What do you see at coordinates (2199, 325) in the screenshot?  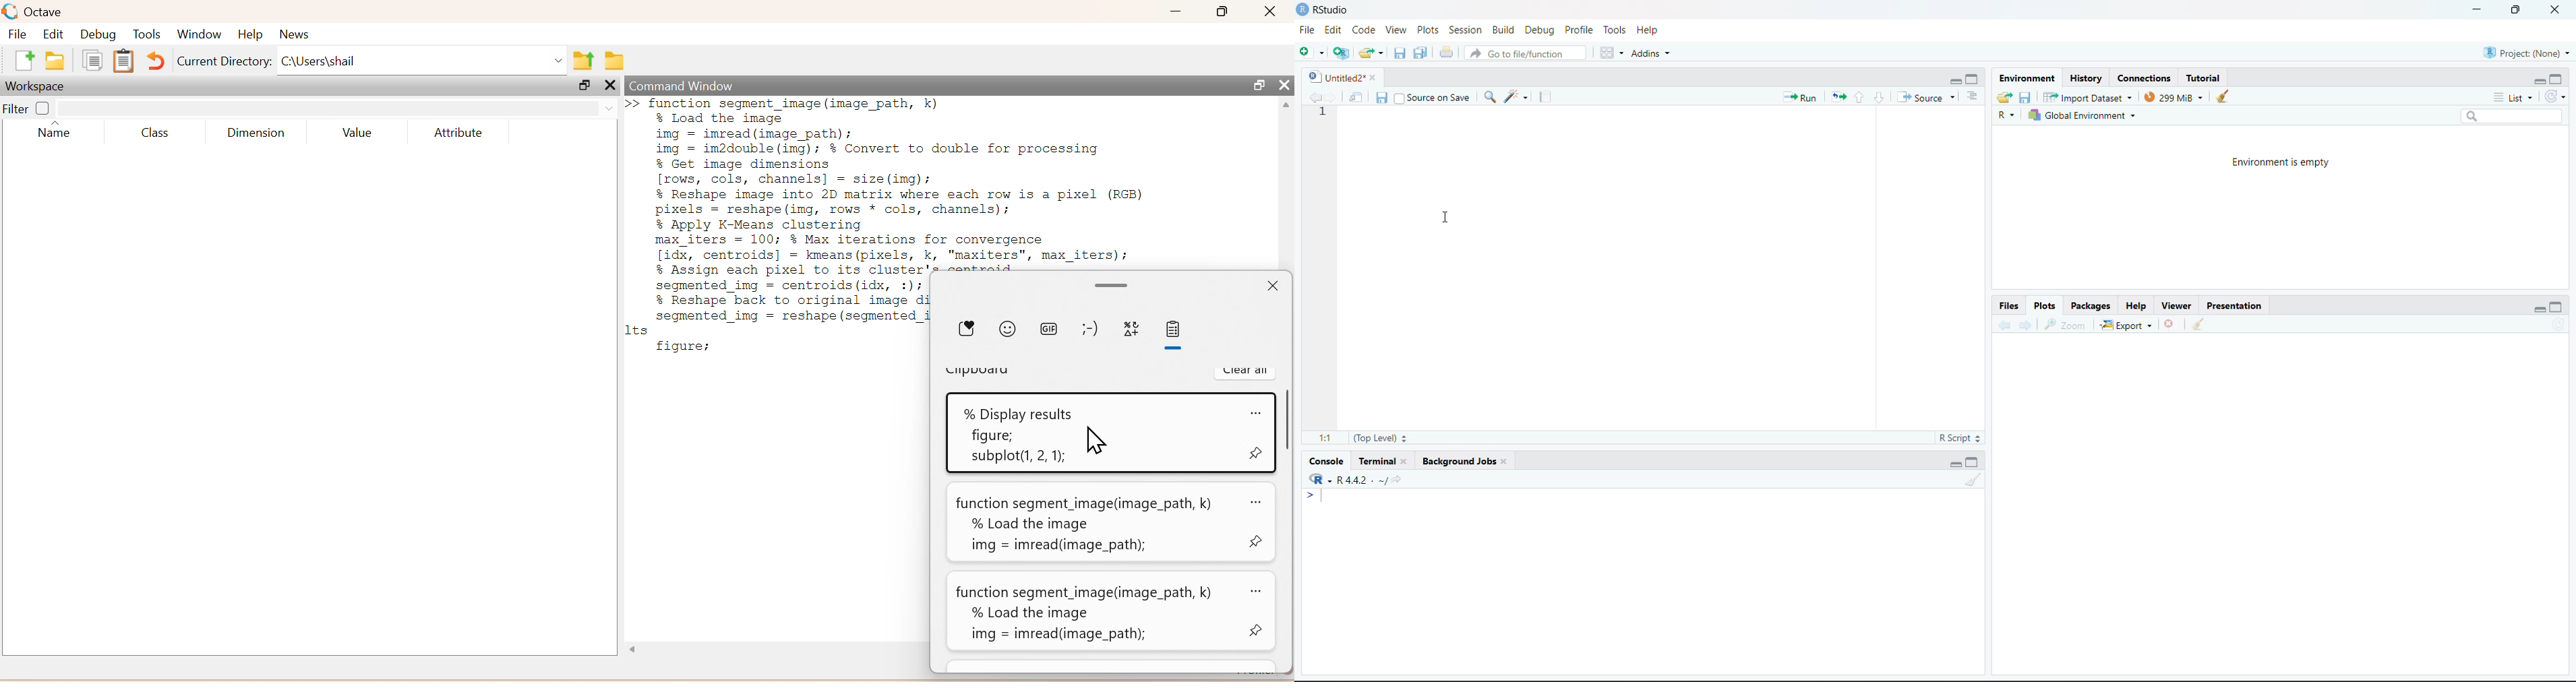 I see `clear all plots` at bounding box center [2199, 325].